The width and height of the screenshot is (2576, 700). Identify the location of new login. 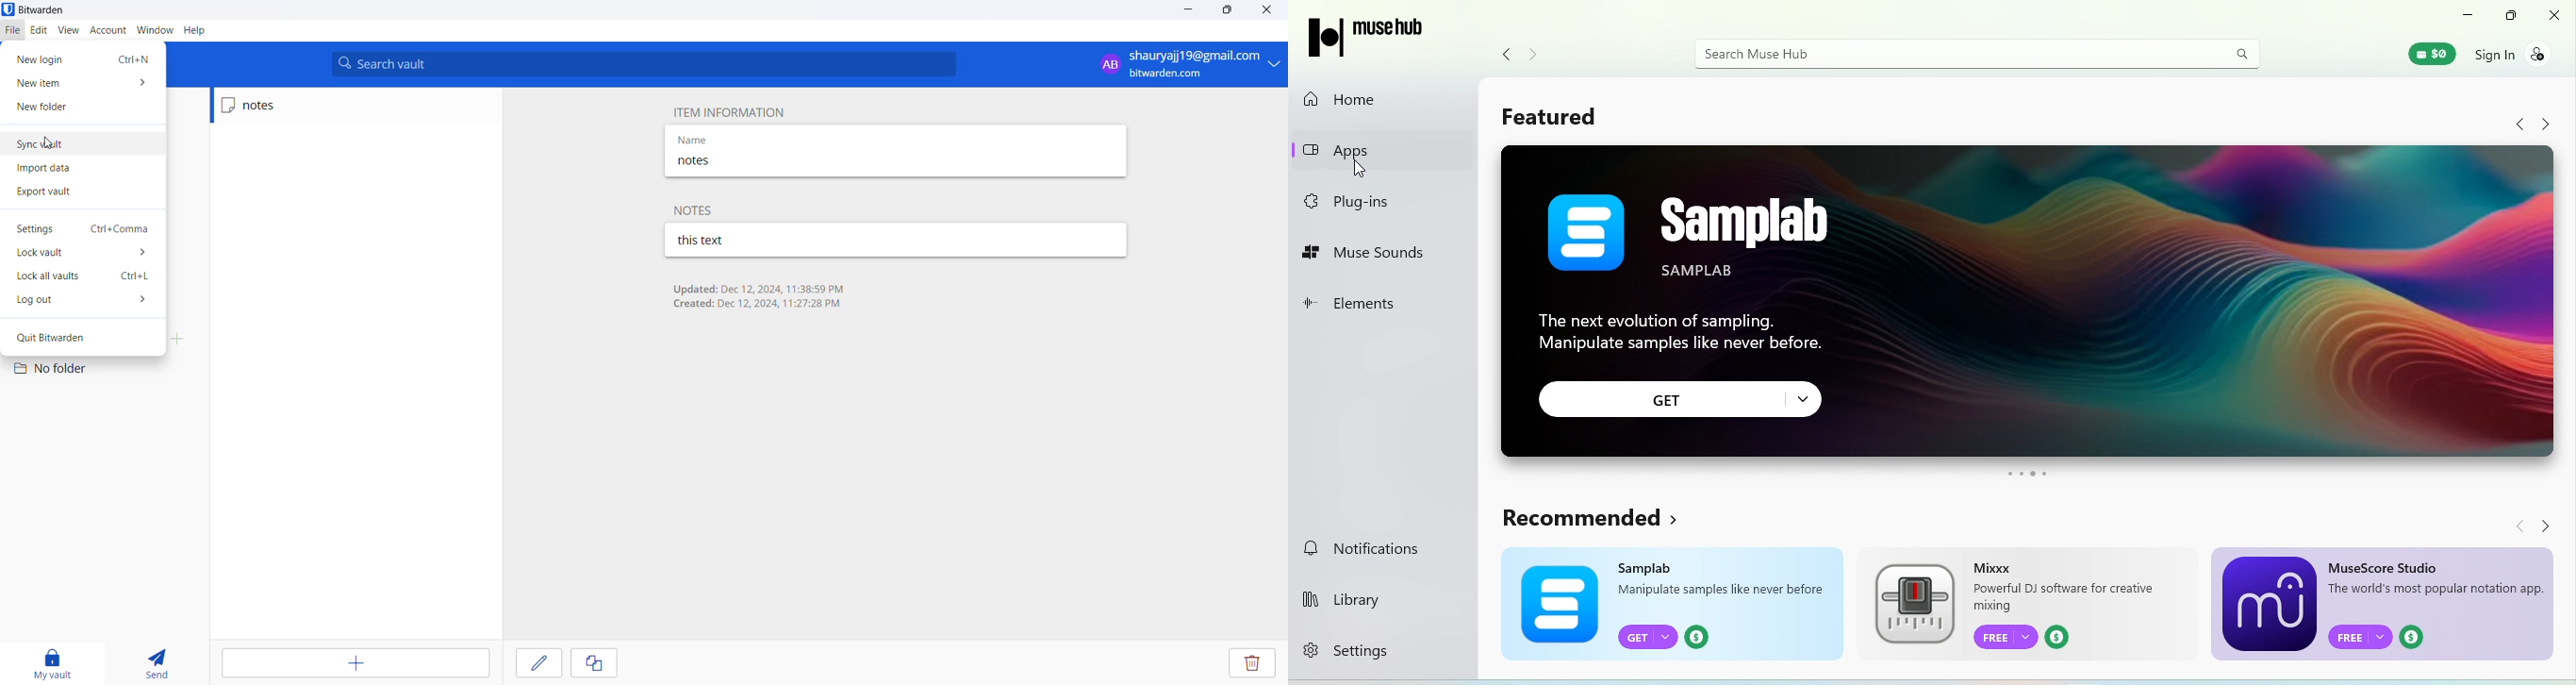
(83, 58).